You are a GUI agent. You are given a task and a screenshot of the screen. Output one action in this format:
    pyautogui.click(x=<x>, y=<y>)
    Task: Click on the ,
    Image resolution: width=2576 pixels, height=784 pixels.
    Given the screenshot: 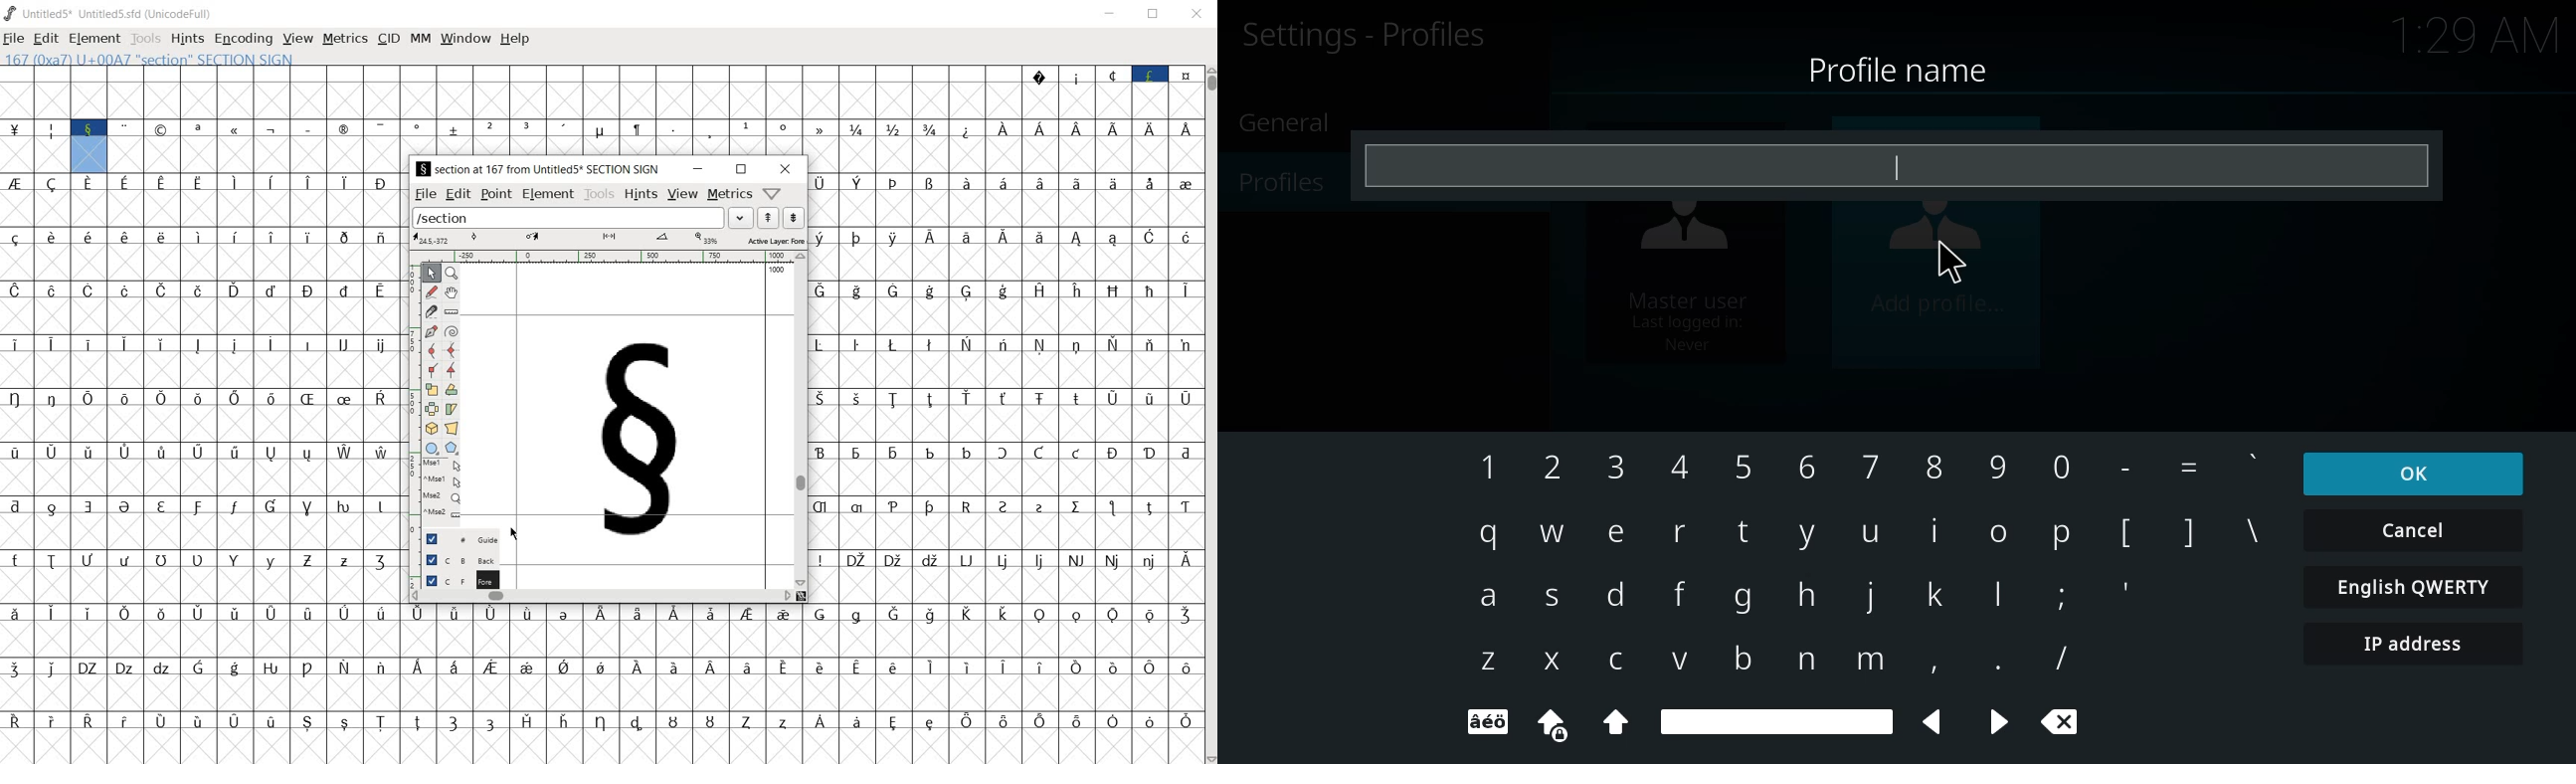 What is the action you would take?
    pyautogui.click(x=1936, y=668)
    